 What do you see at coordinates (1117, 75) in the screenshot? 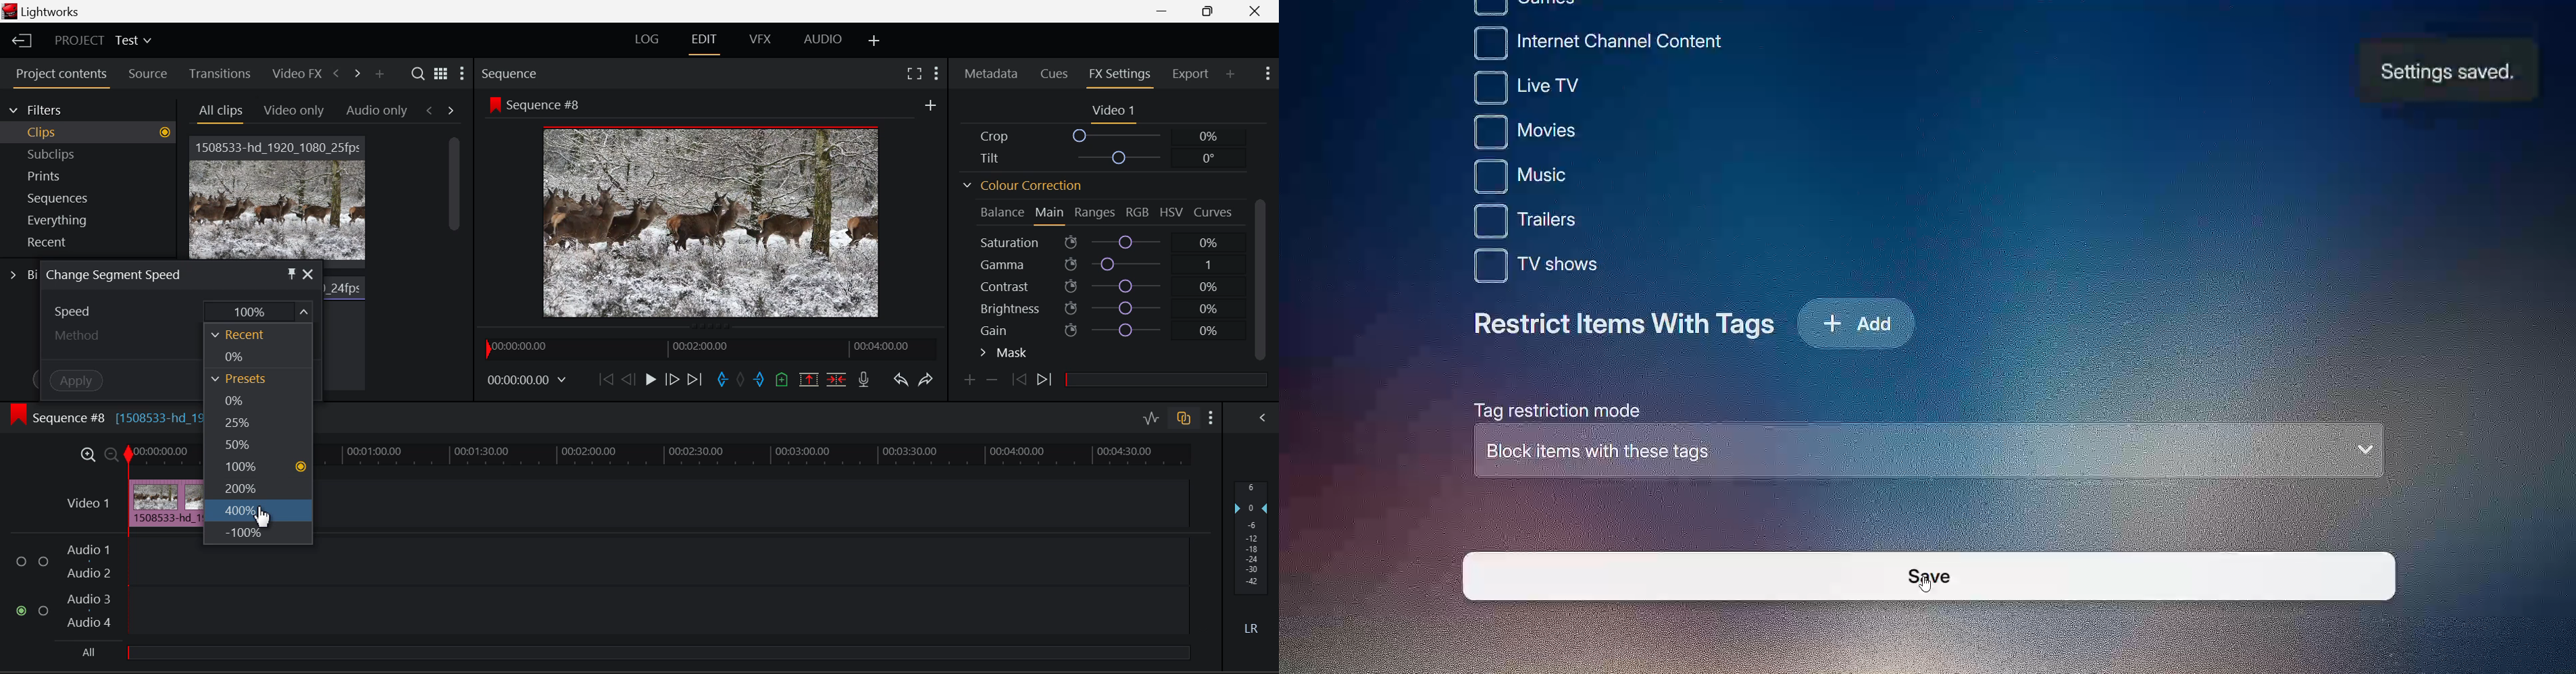
I see `FX Settings` at bounding box center [1117, 75].